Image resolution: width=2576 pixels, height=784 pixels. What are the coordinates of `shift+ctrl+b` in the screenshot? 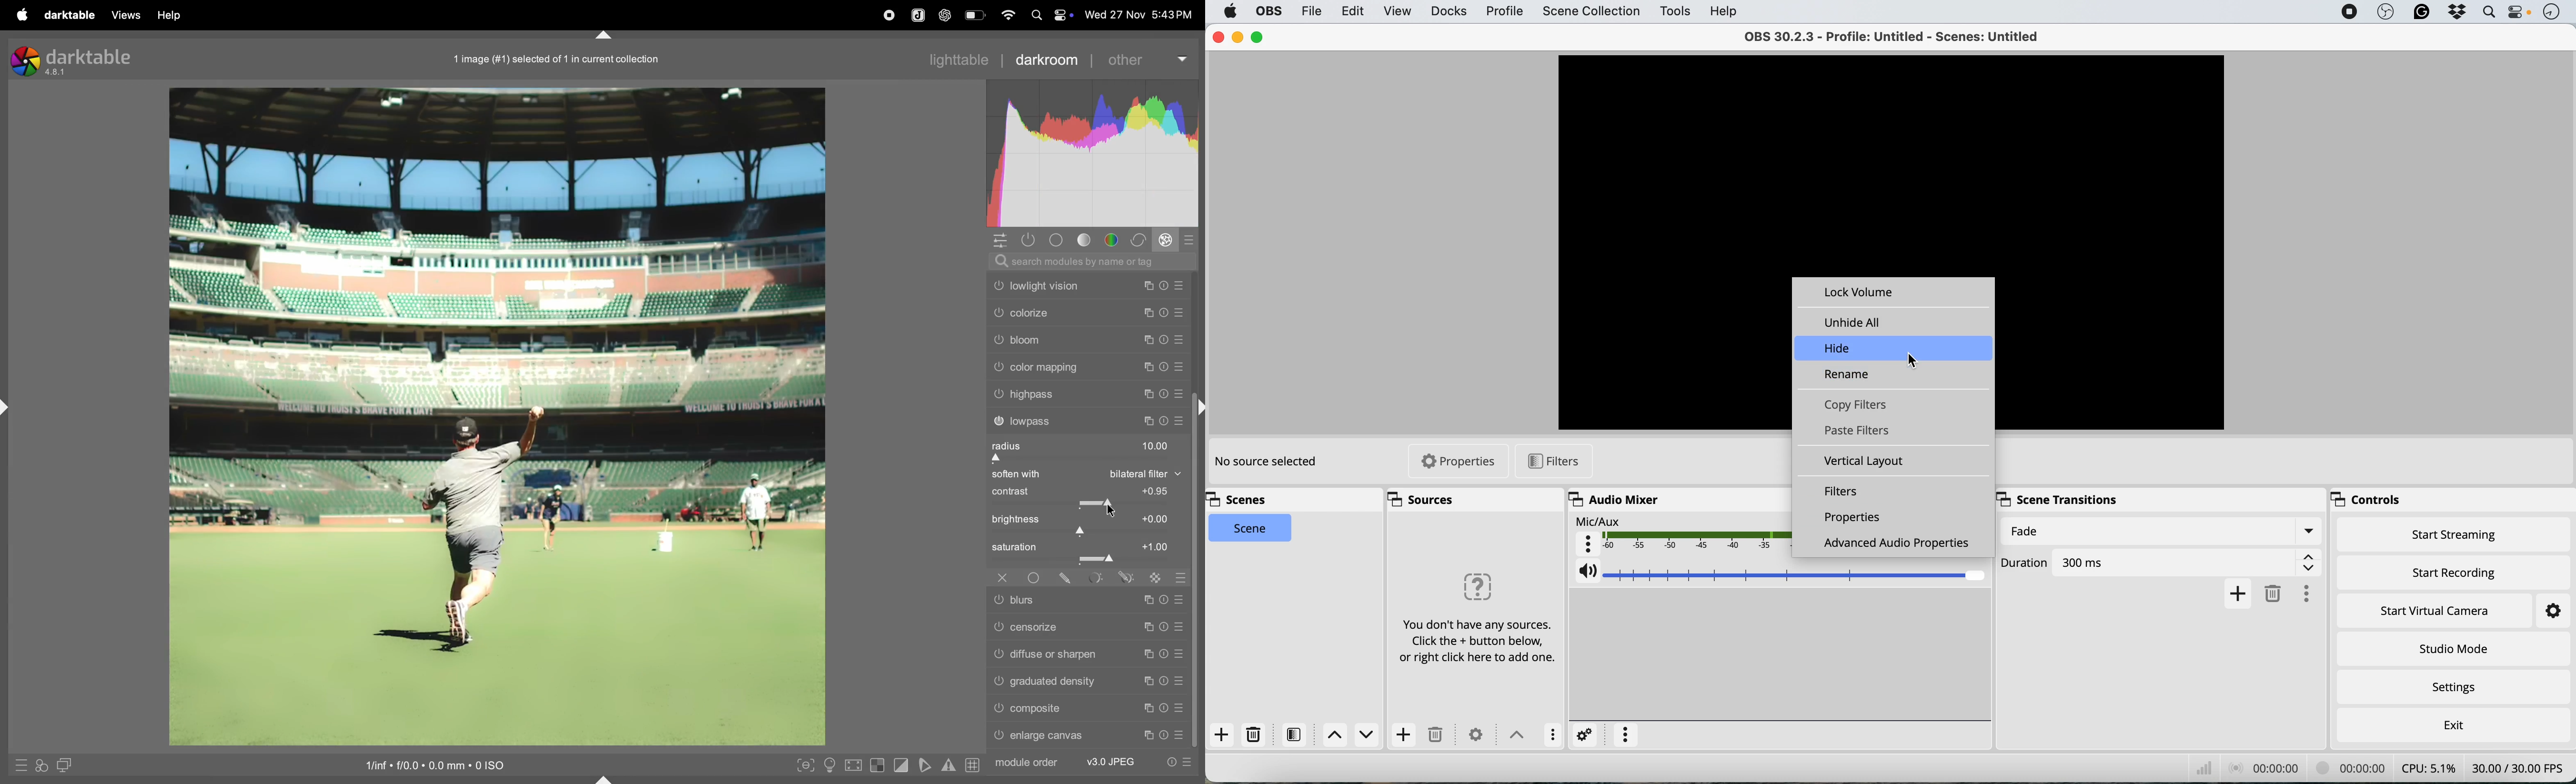 It's located at (605, 778).